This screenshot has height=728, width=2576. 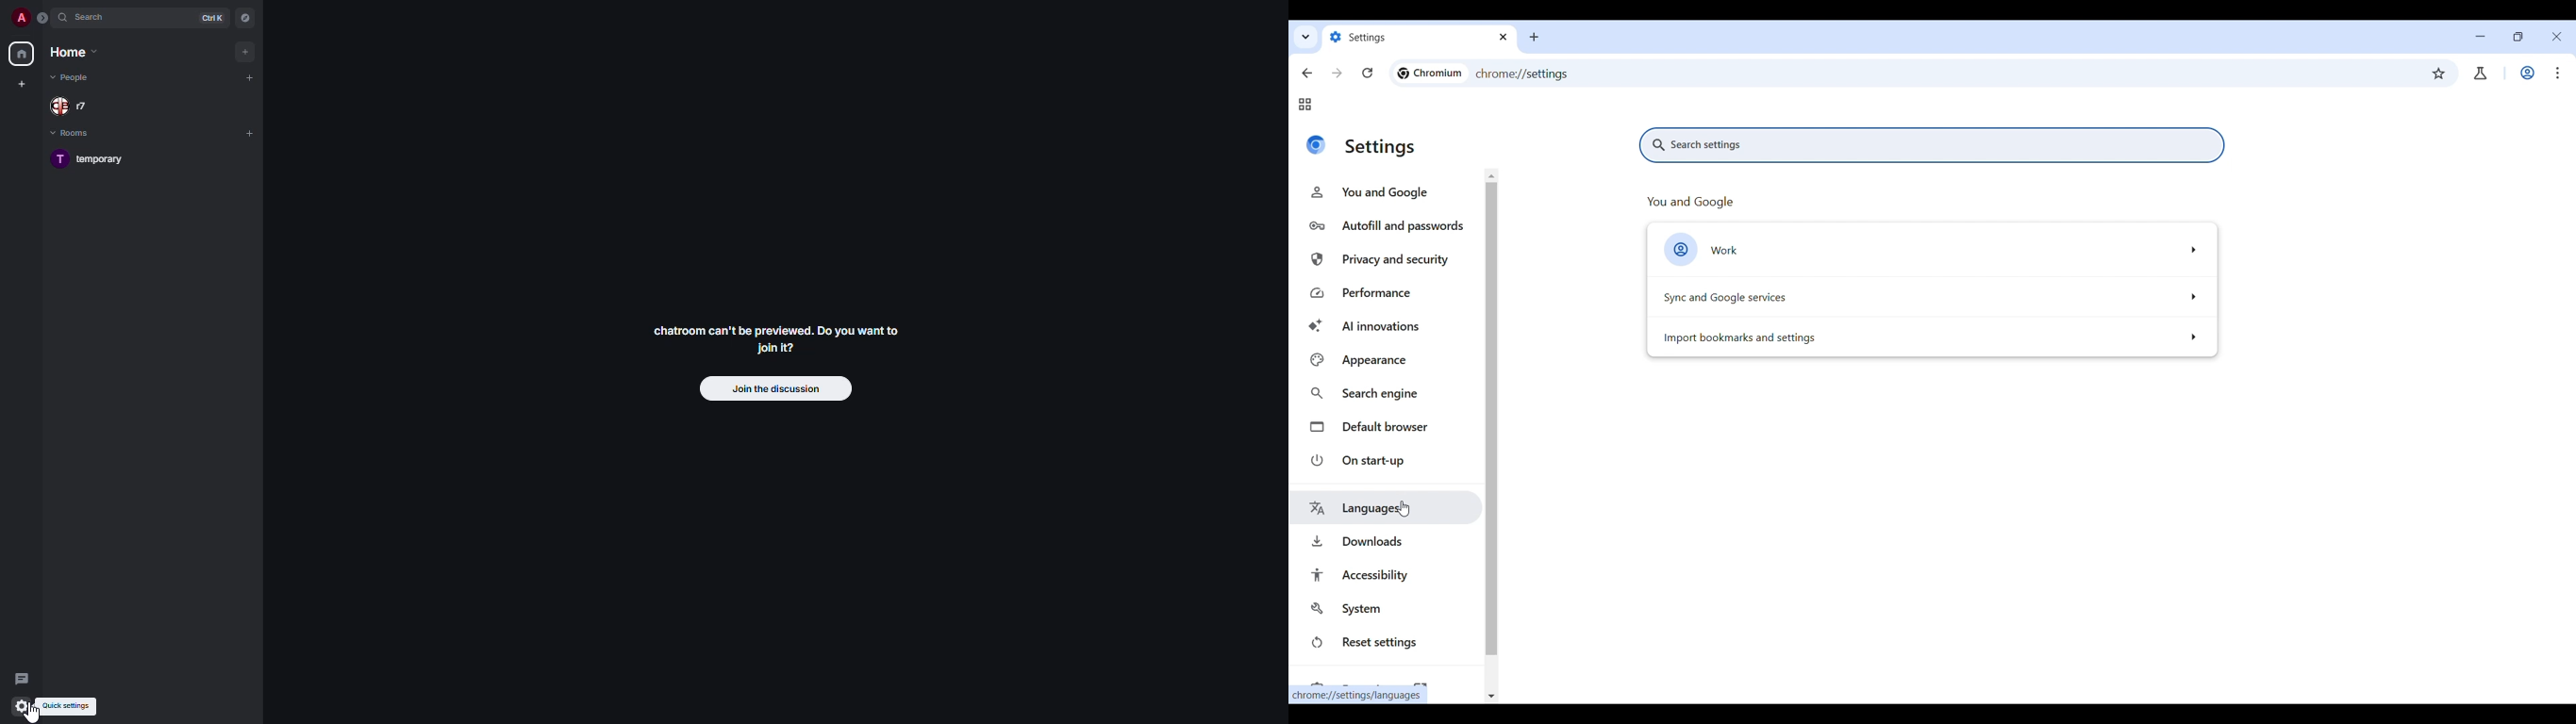 I want to click on people, so click(x=73, y=78).